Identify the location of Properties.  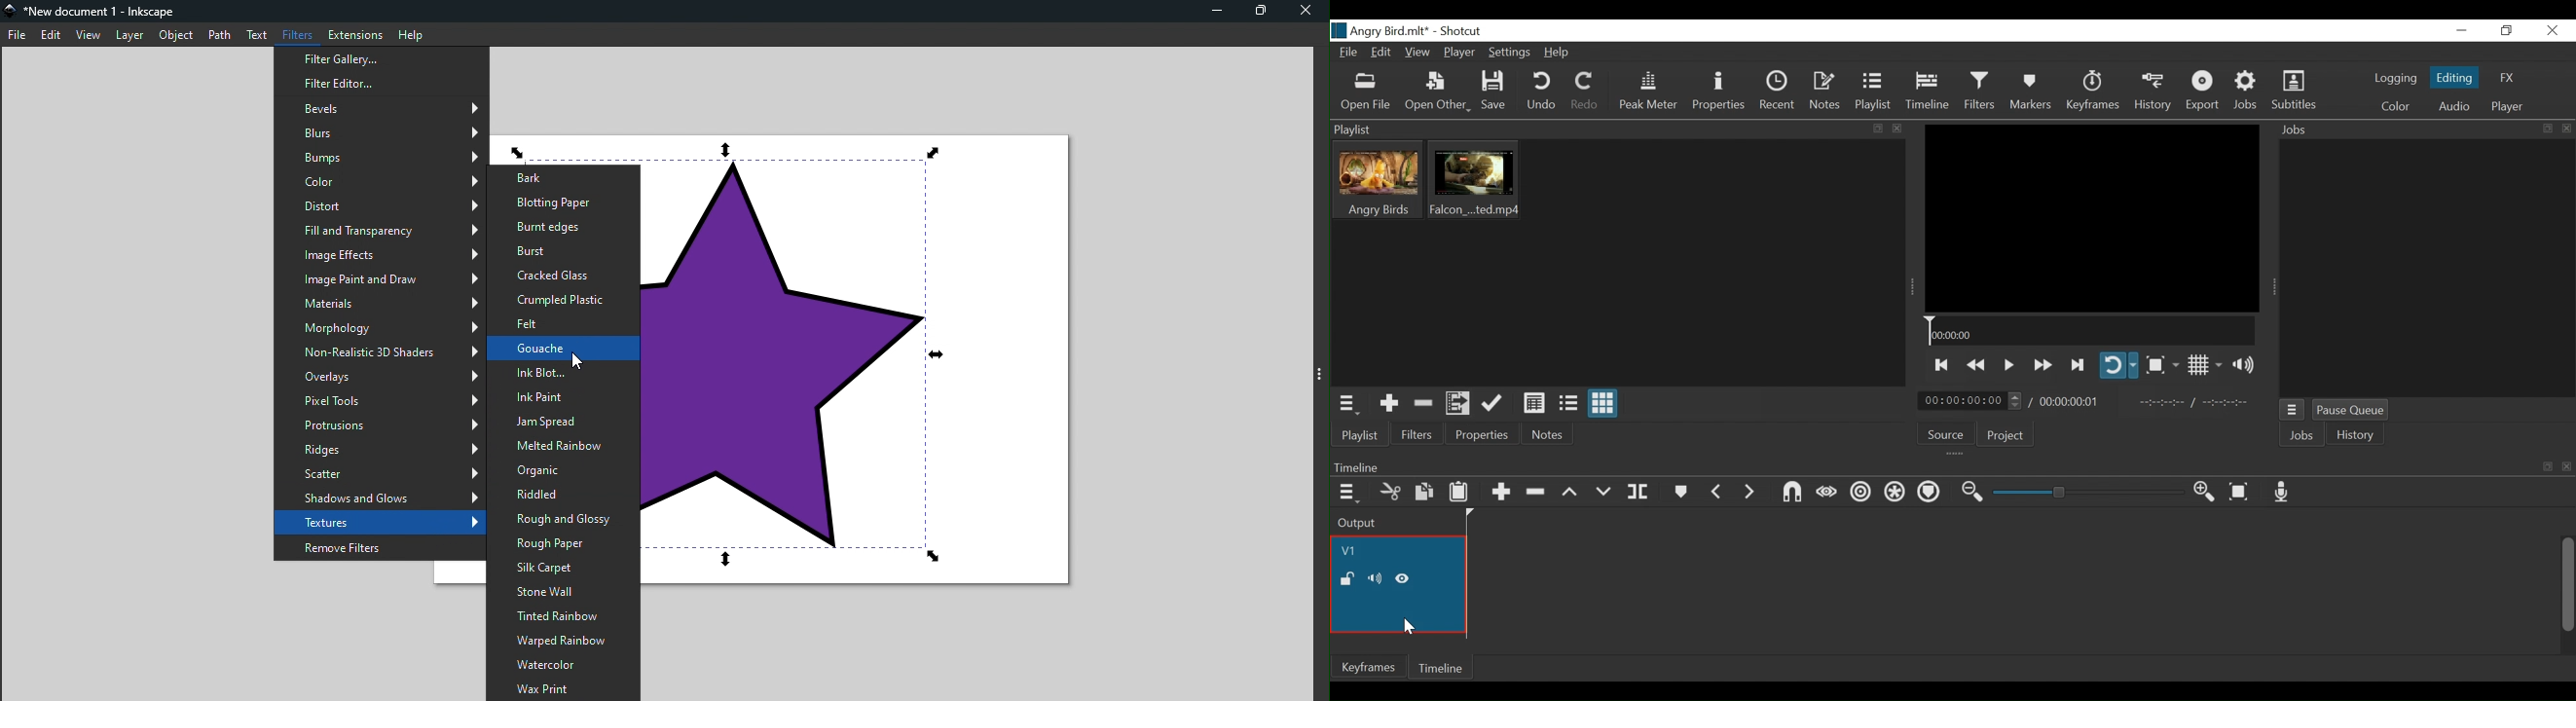
(1485, 435).